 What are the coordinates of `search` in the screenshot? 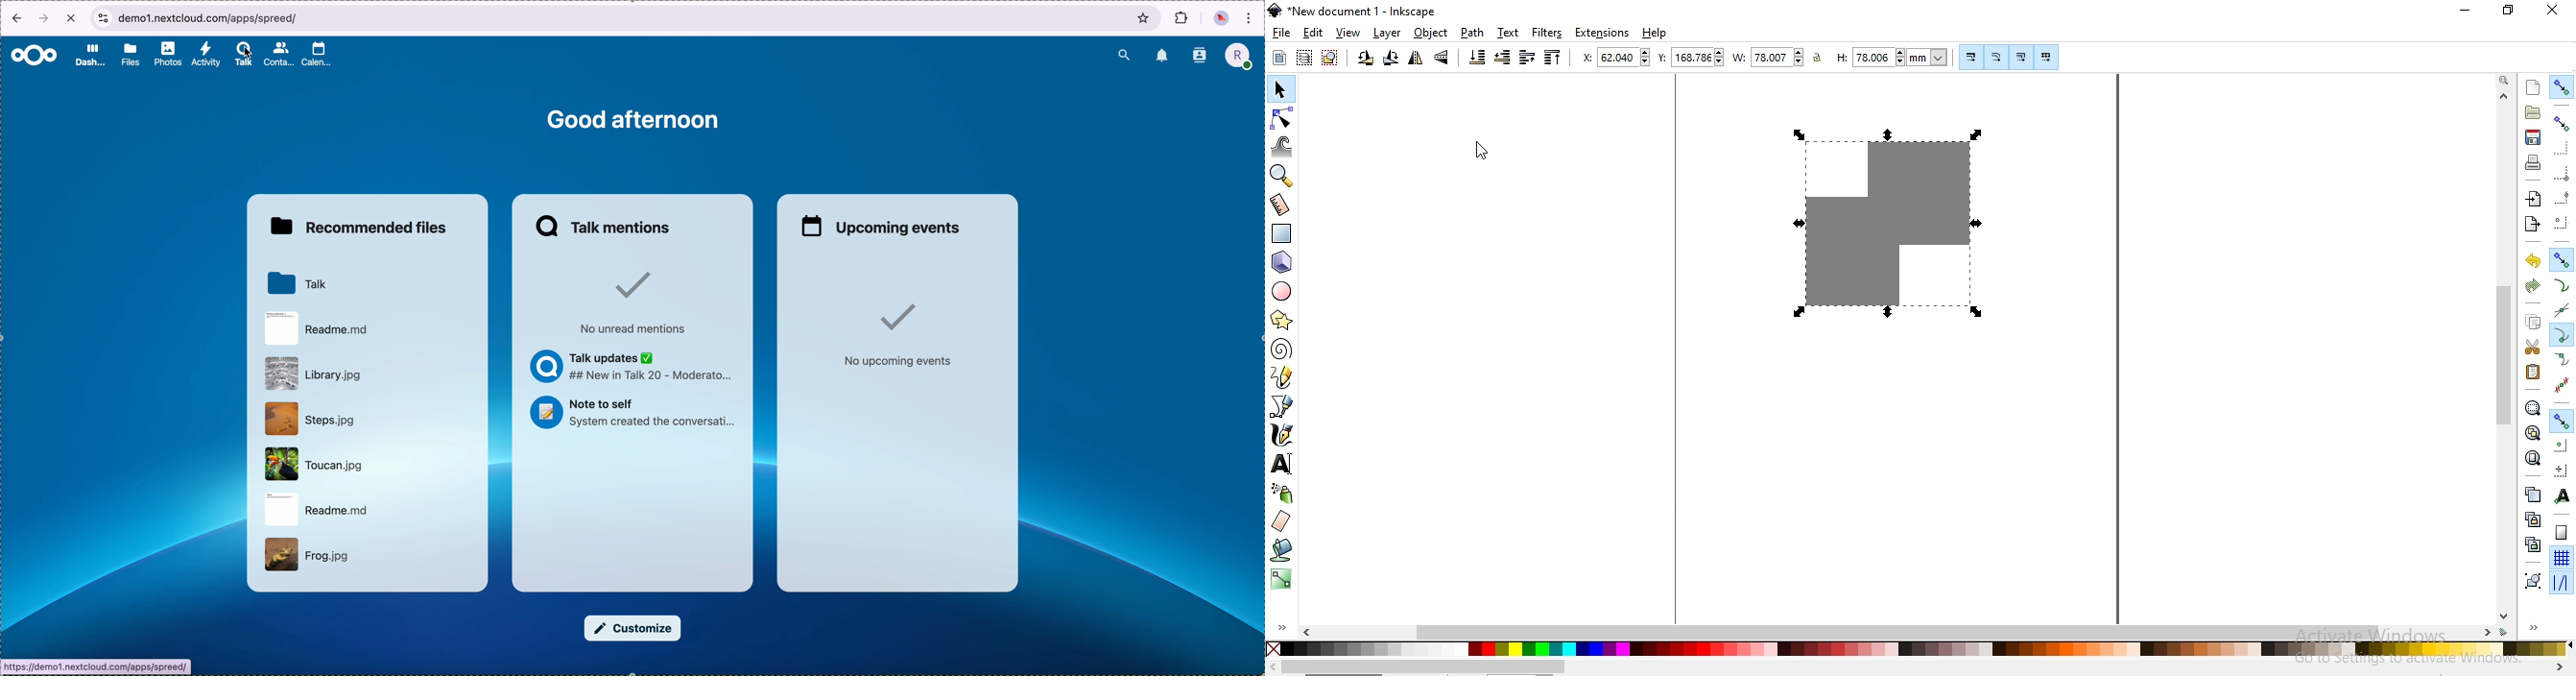 It's located at (1122, 55).